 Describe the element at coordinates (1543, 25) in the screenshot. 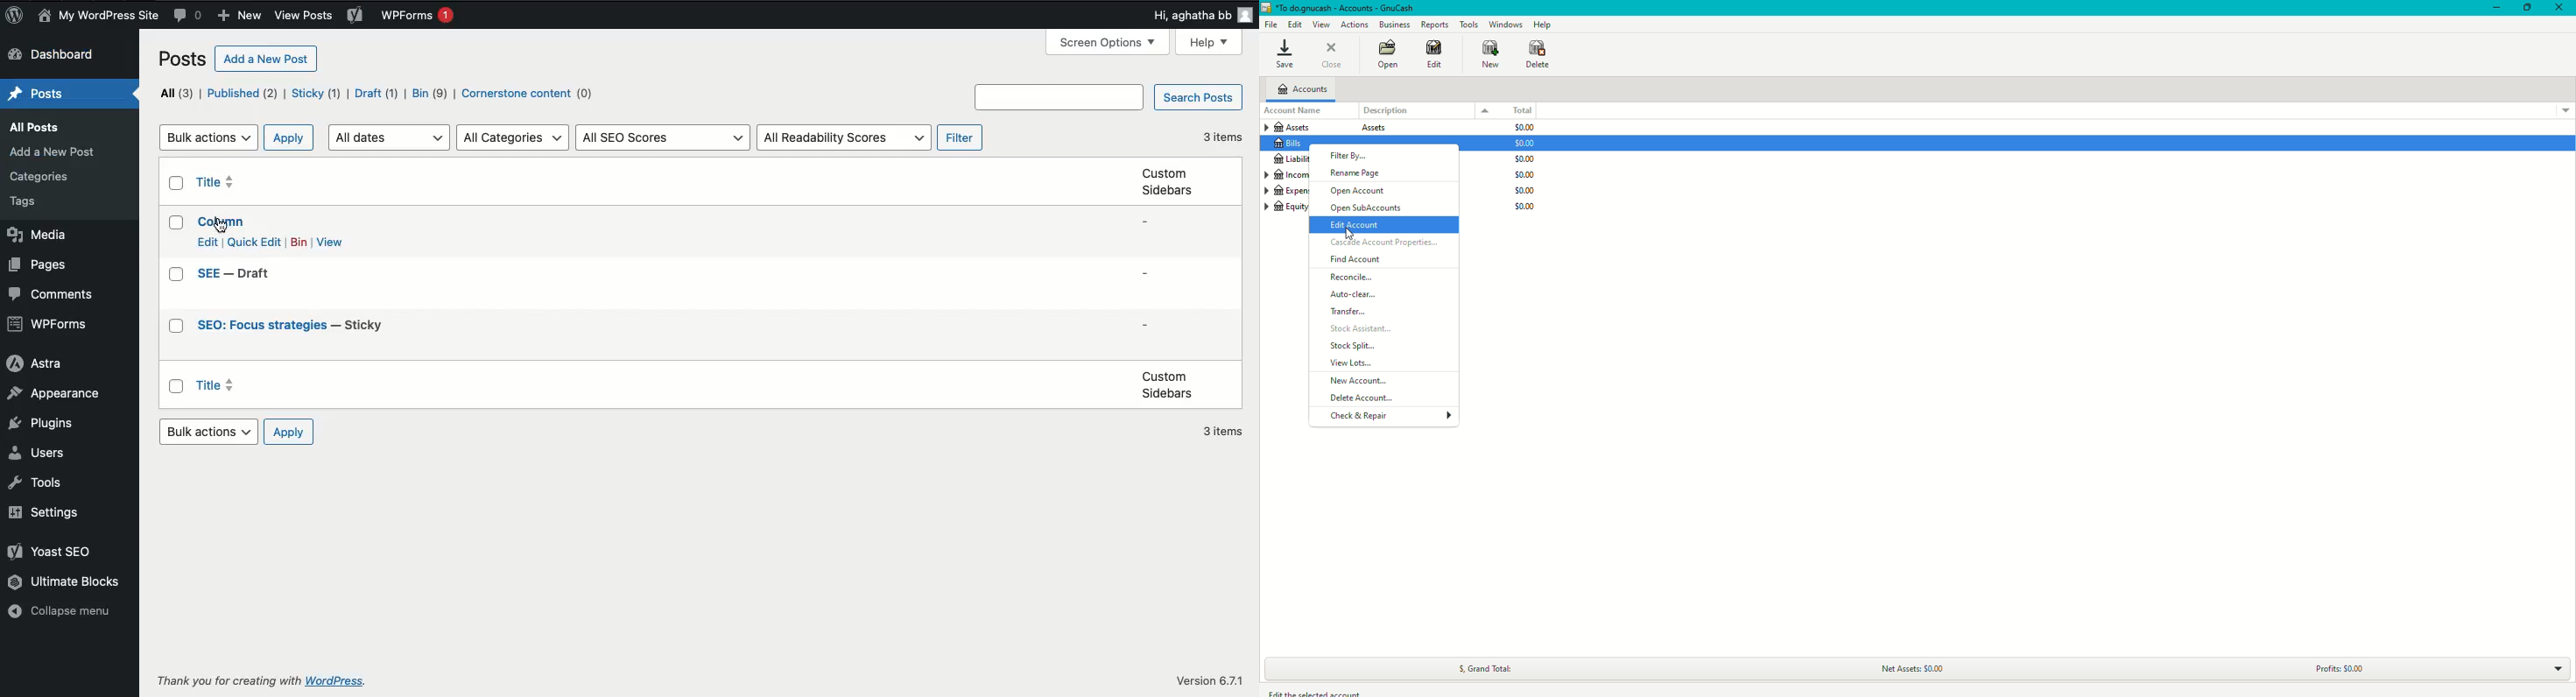

I see `Help` at that location.